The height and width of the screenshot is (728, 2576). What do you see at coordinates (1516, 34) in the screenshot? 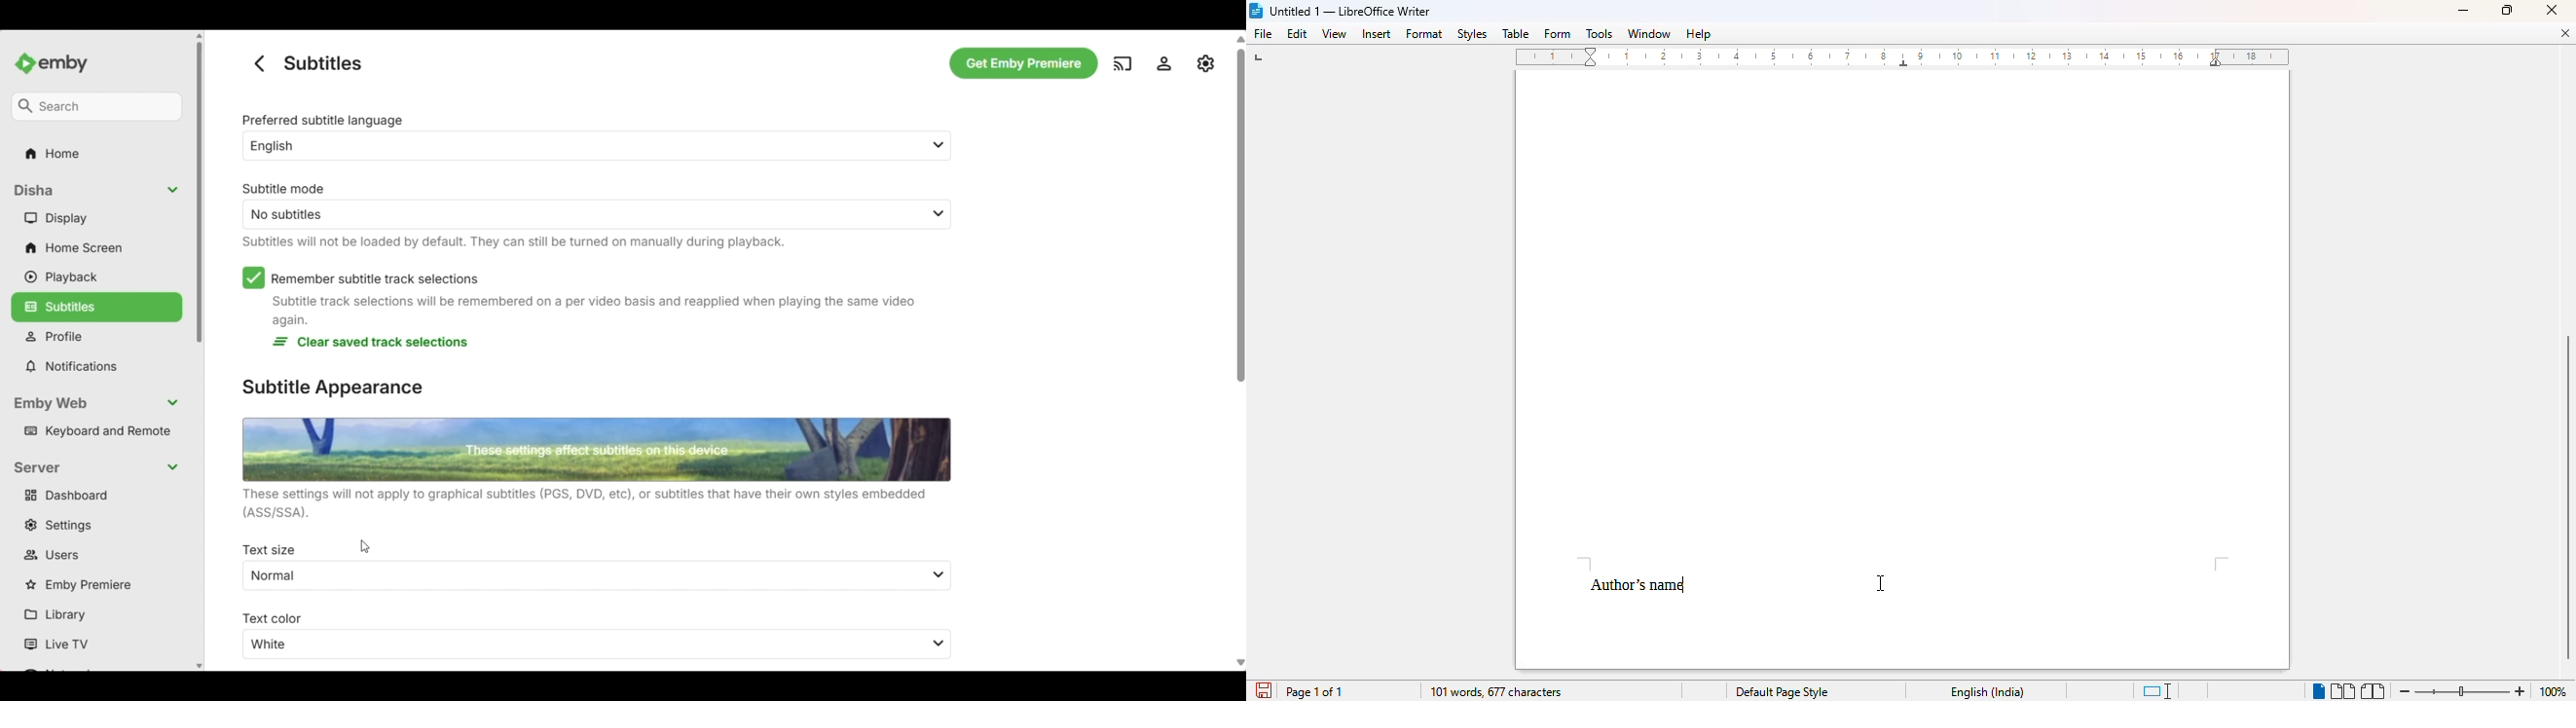
I see `table` at bounding box center [1516, 34].